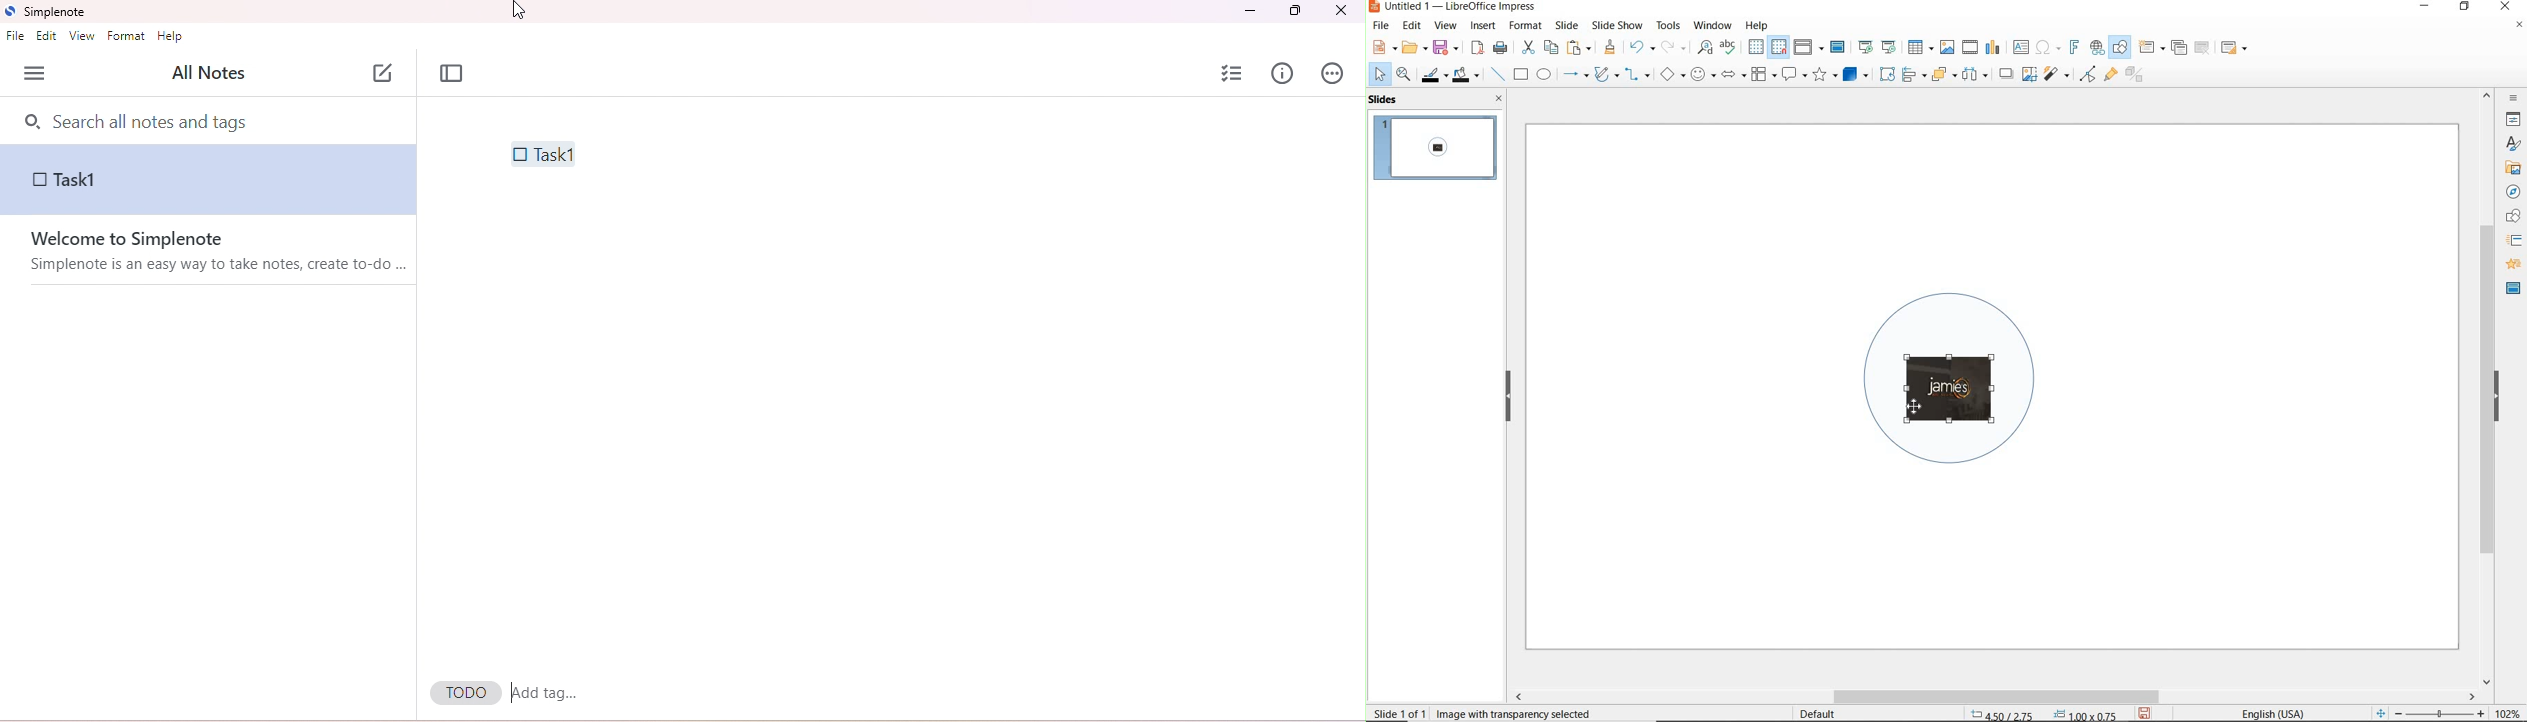 The image size is (2548, 728). Describe the element at coordinates (1763, 75) in the screenshot. I see `flowchart` at that location.